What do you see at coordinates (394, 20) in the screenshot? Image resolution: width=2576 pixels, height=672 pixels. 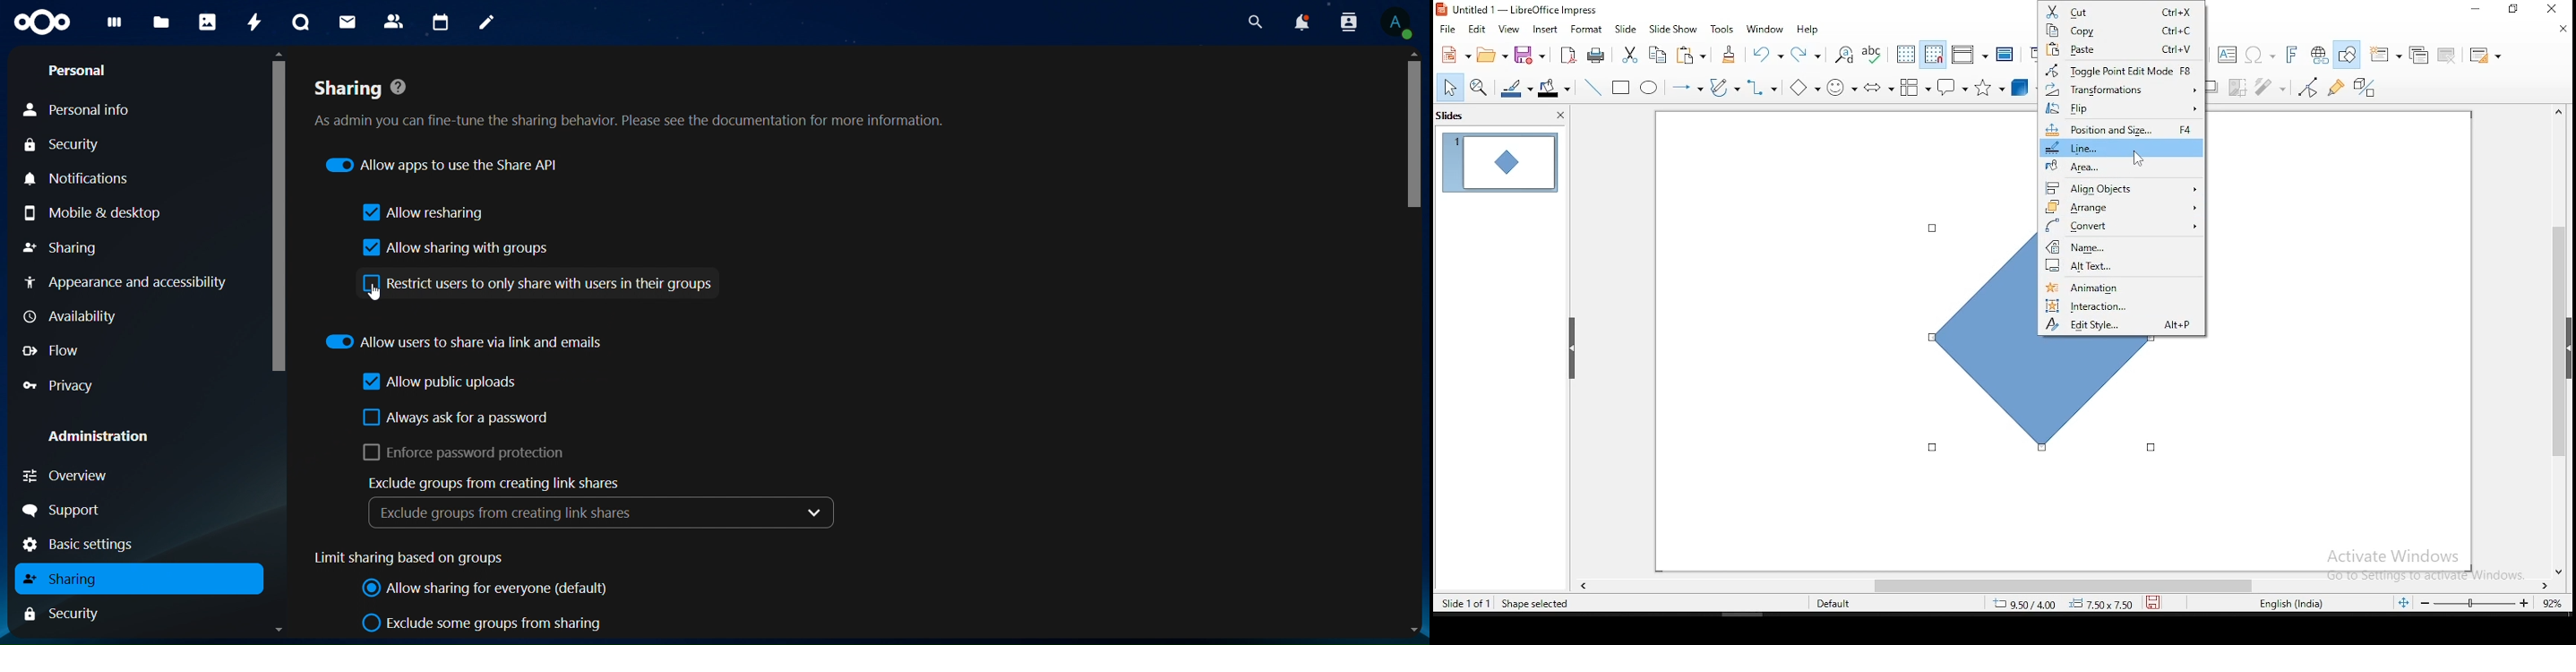 I see `contact` at bounding box center [394, 20].